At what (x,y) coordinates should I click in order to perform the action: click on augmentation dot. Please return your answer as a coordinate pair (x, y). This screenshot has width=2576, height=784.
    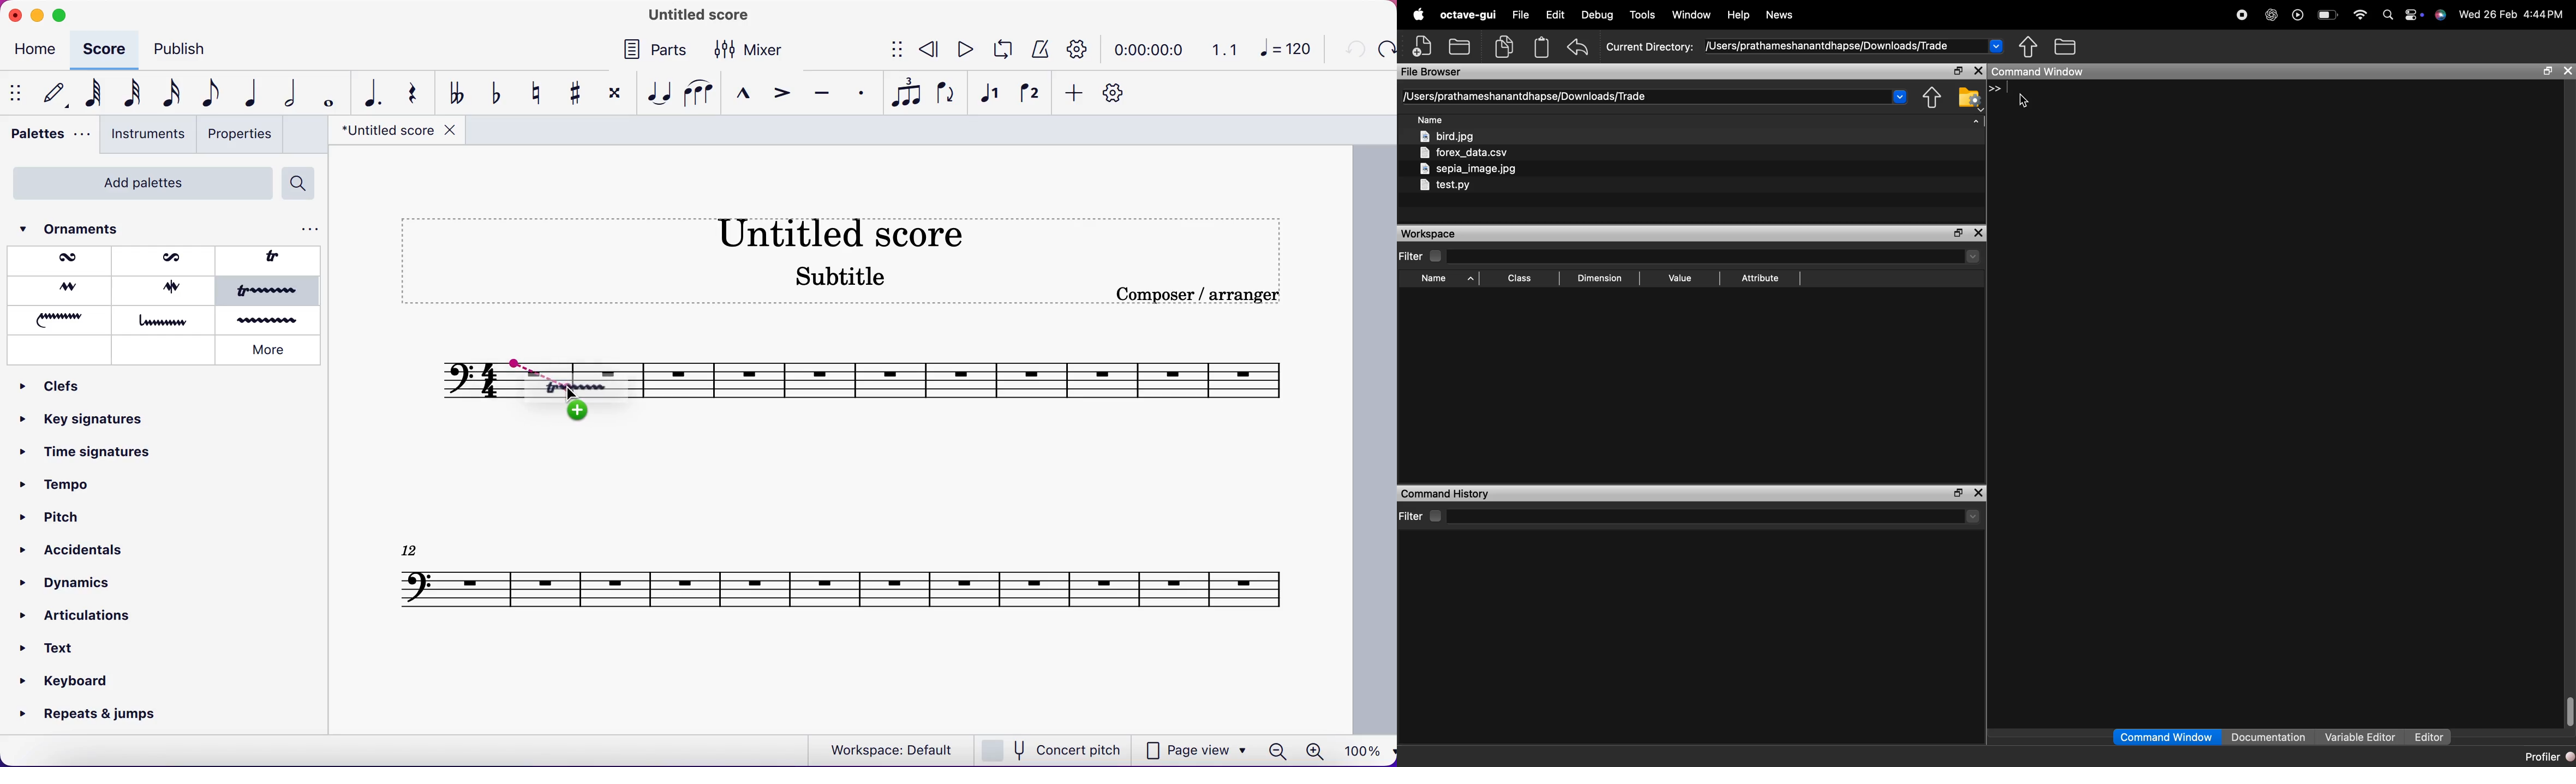
    Looking at the image, I should click on (369, 93).